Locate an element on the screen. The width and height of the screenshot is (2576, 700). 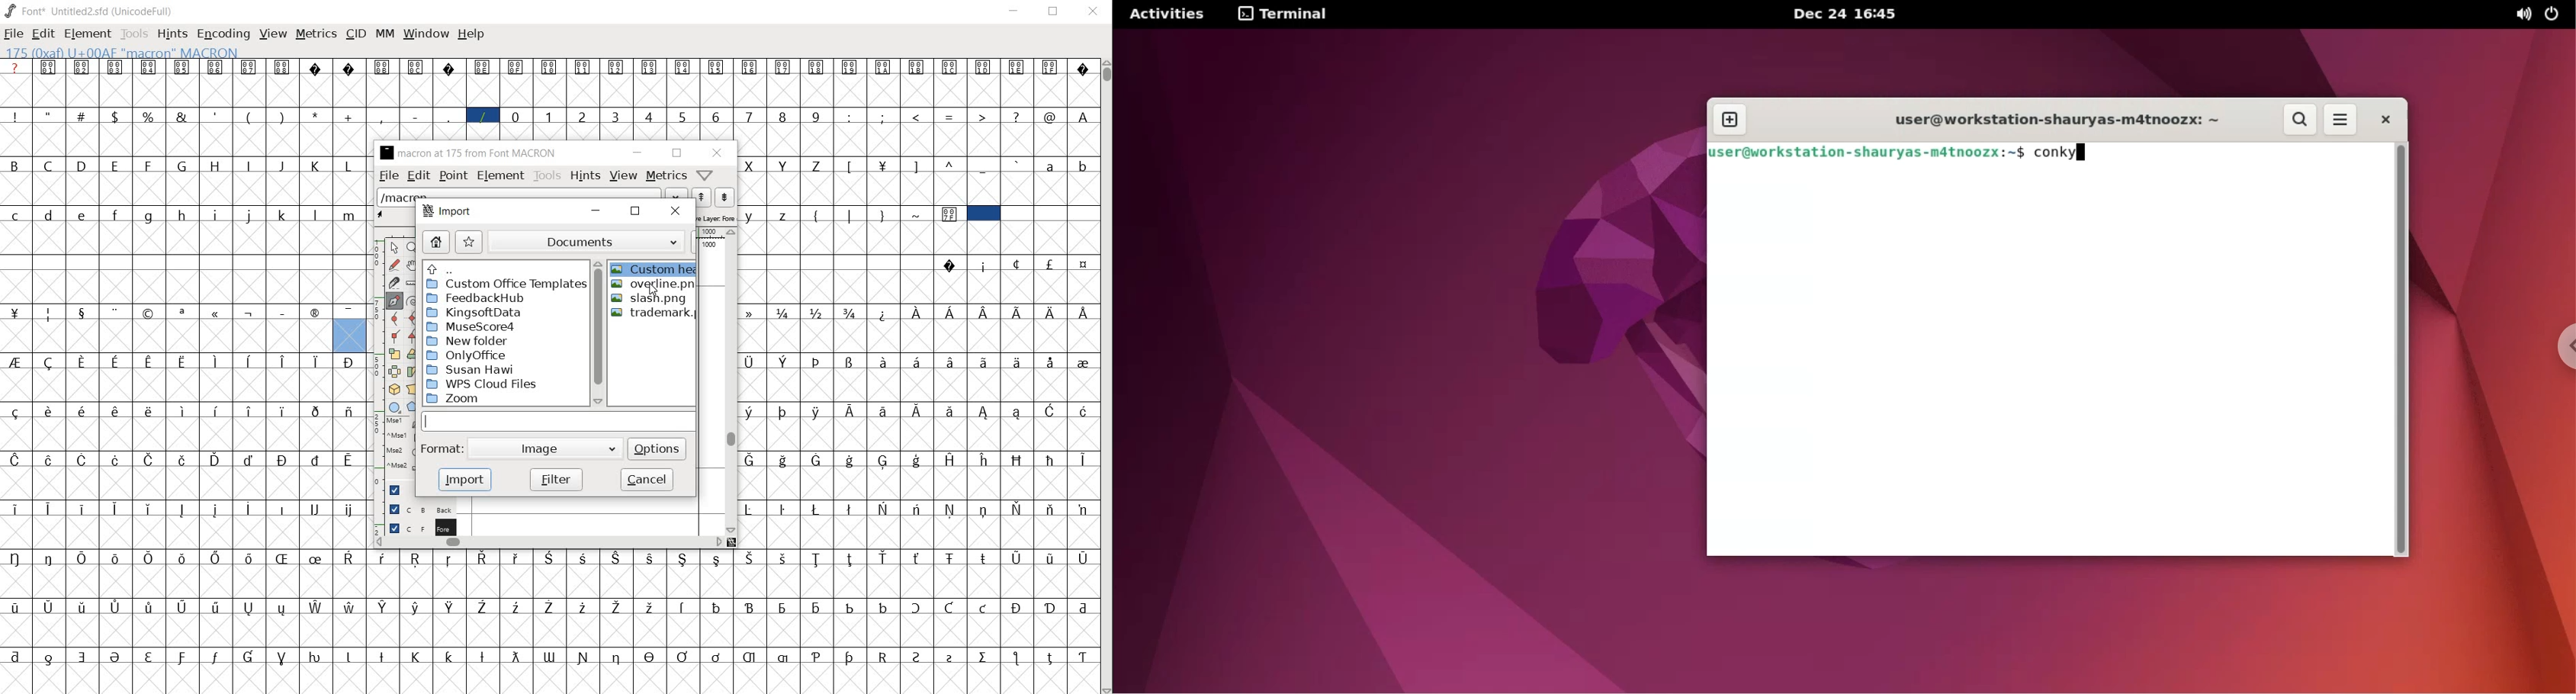
maximize is located at coordinates (678, 153).